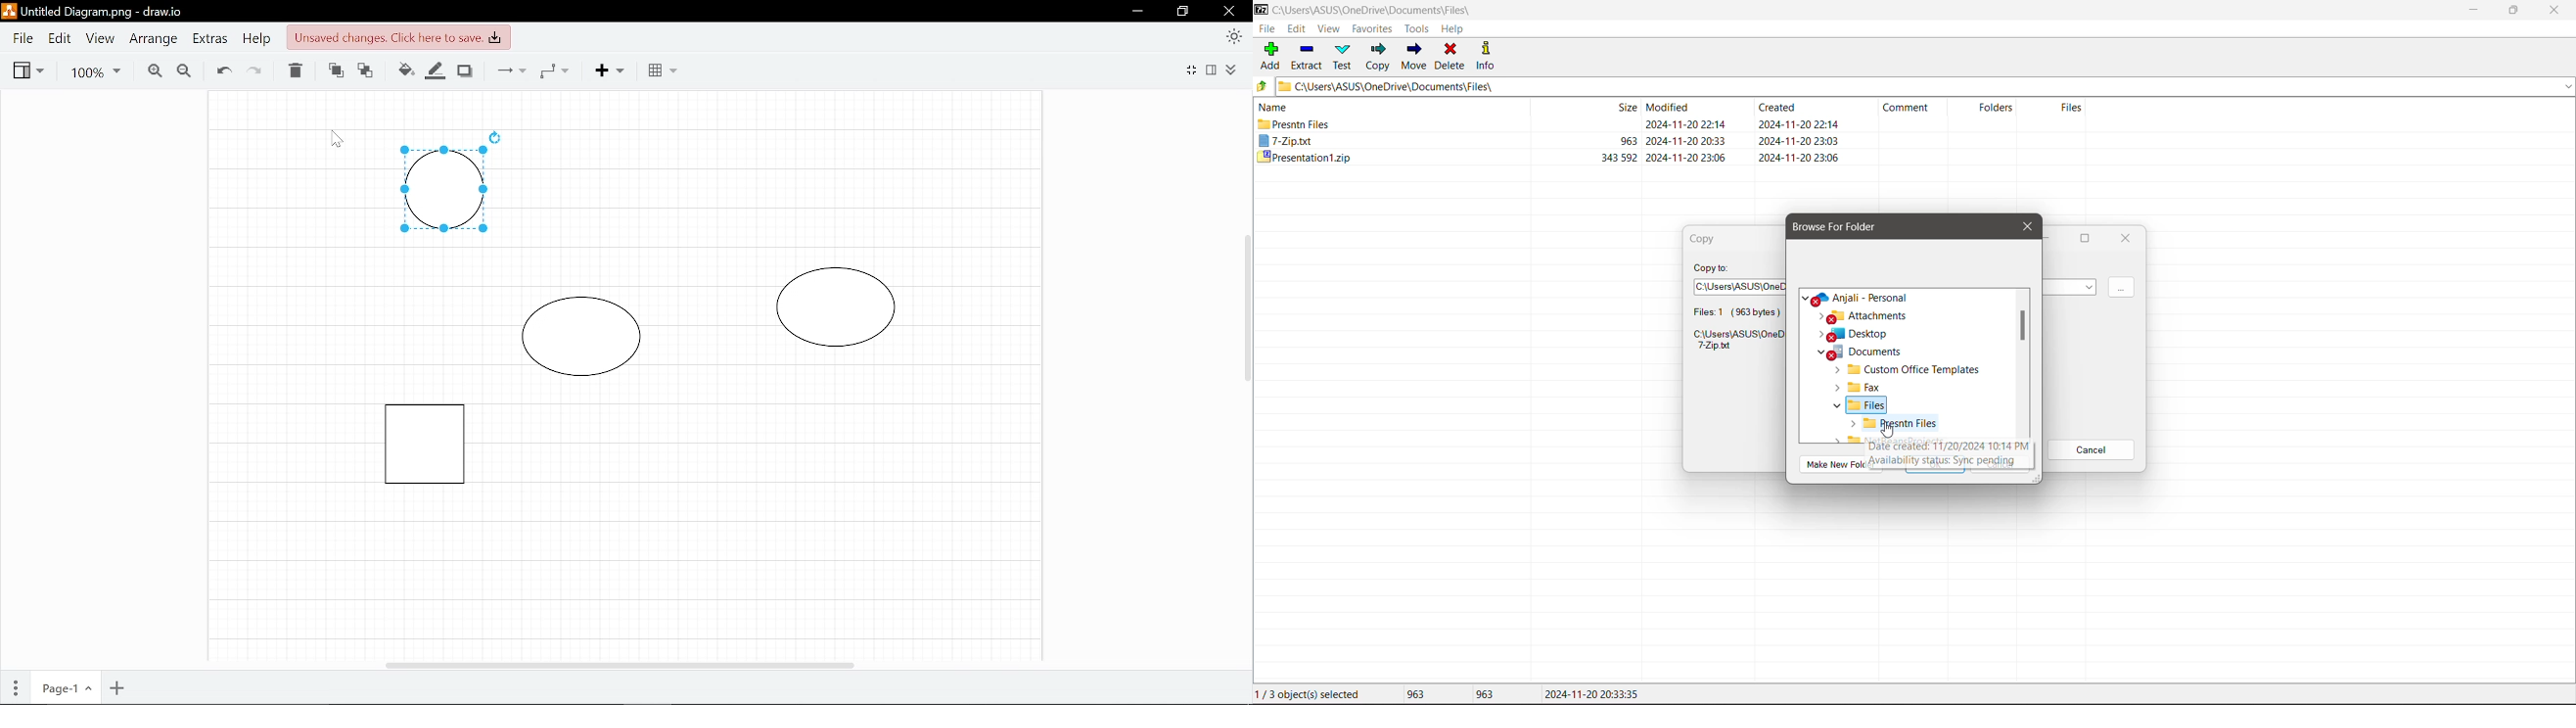  What do you see at coordinates (118, 688) in the screenshot?
I see `Add page` at bounding box center [118, 688].